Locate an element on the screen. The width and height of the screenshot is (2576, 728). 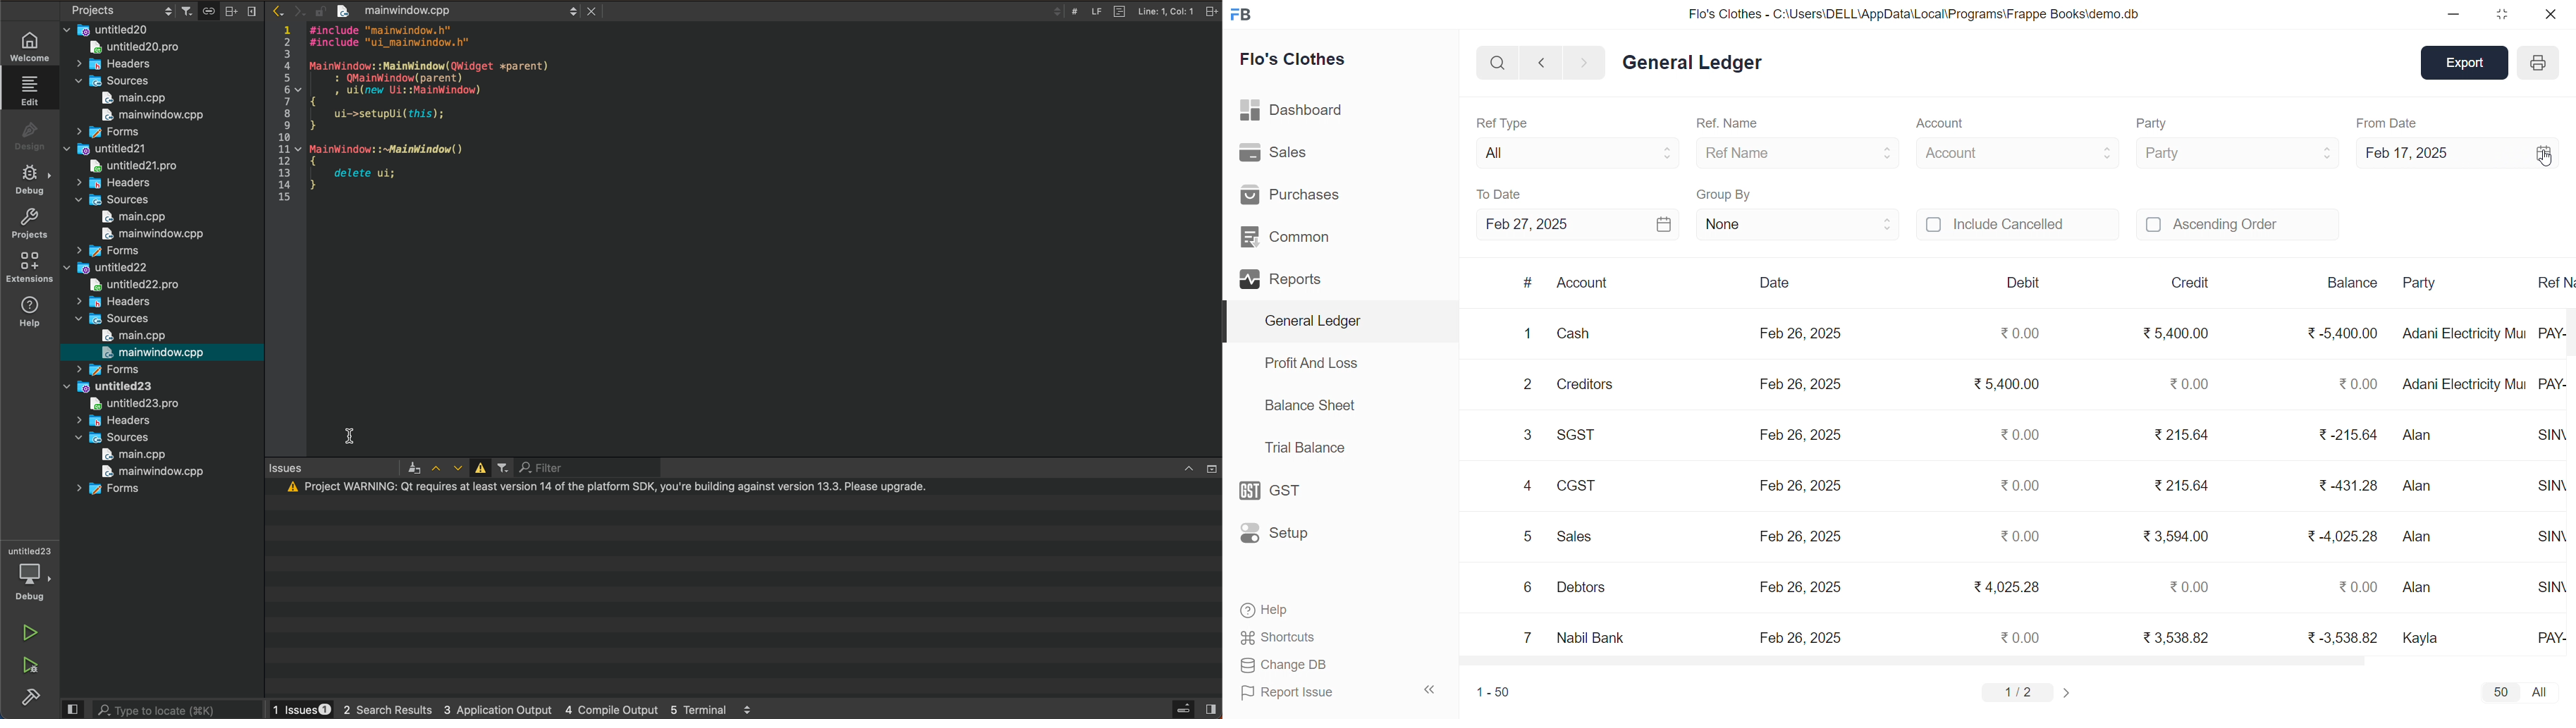
Feb 17, 2025 is located at coordinates (2456, 151).